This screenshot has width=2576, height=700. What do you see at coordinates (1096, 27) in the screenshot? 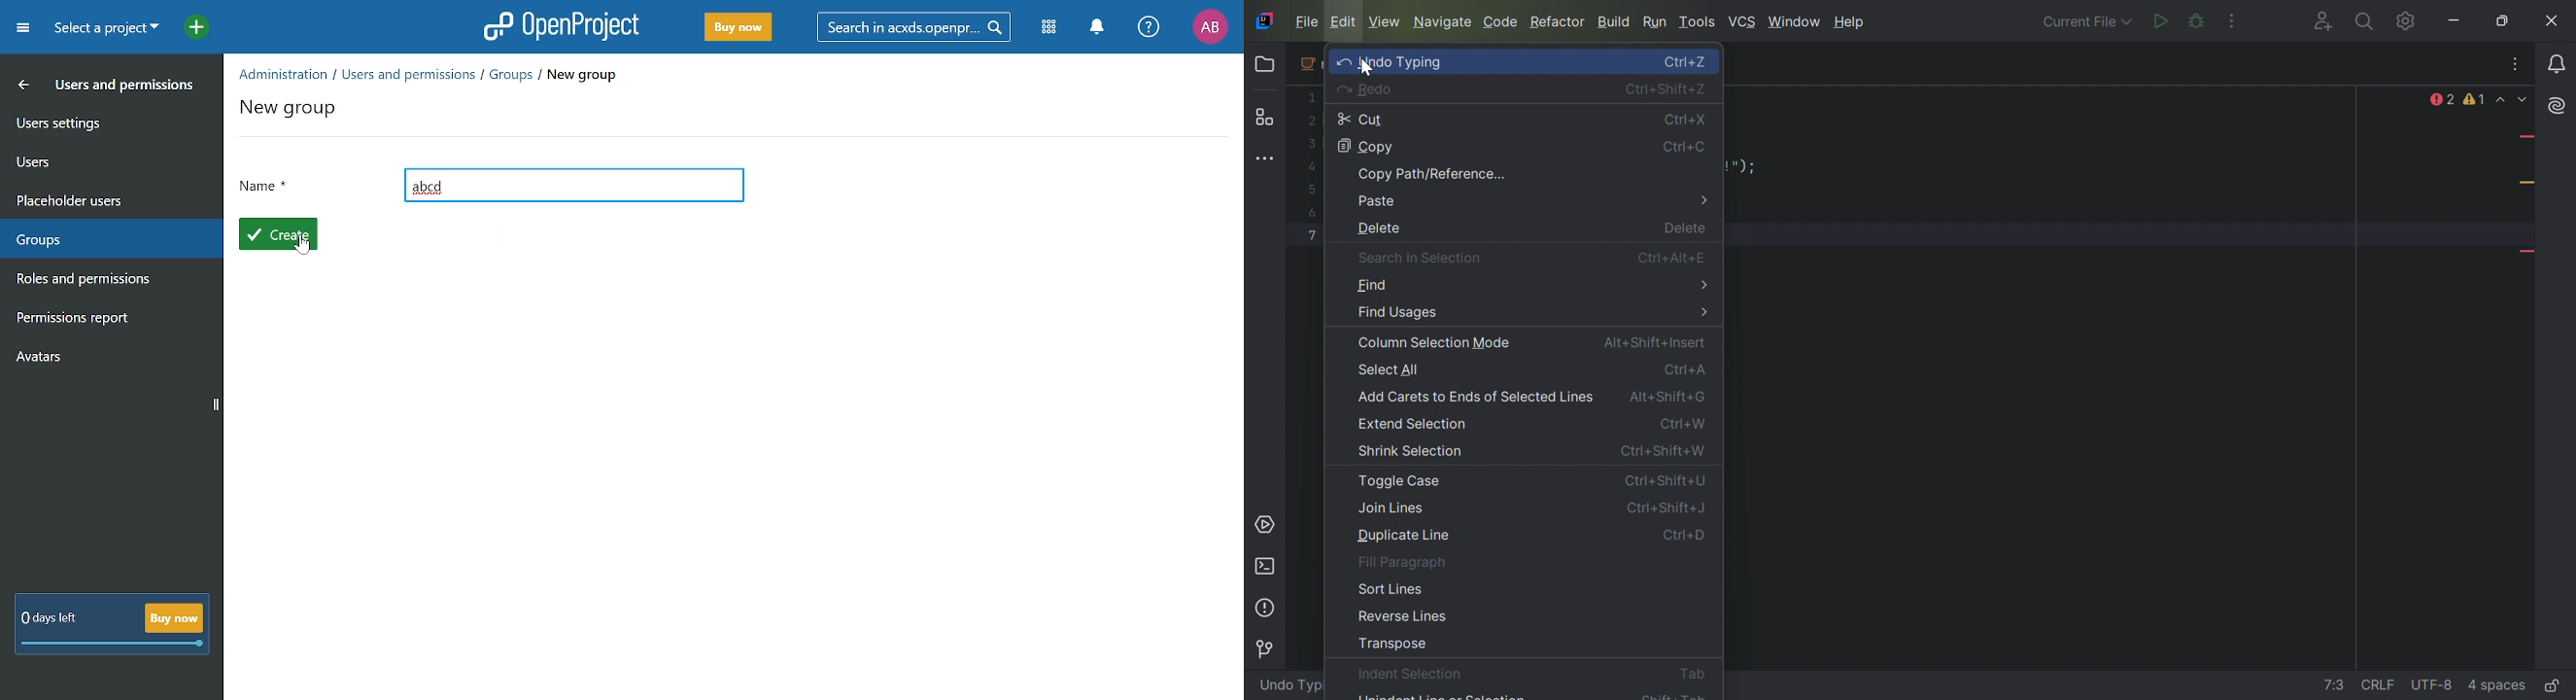
I see `Notification` at bounding box center [1096, 27].